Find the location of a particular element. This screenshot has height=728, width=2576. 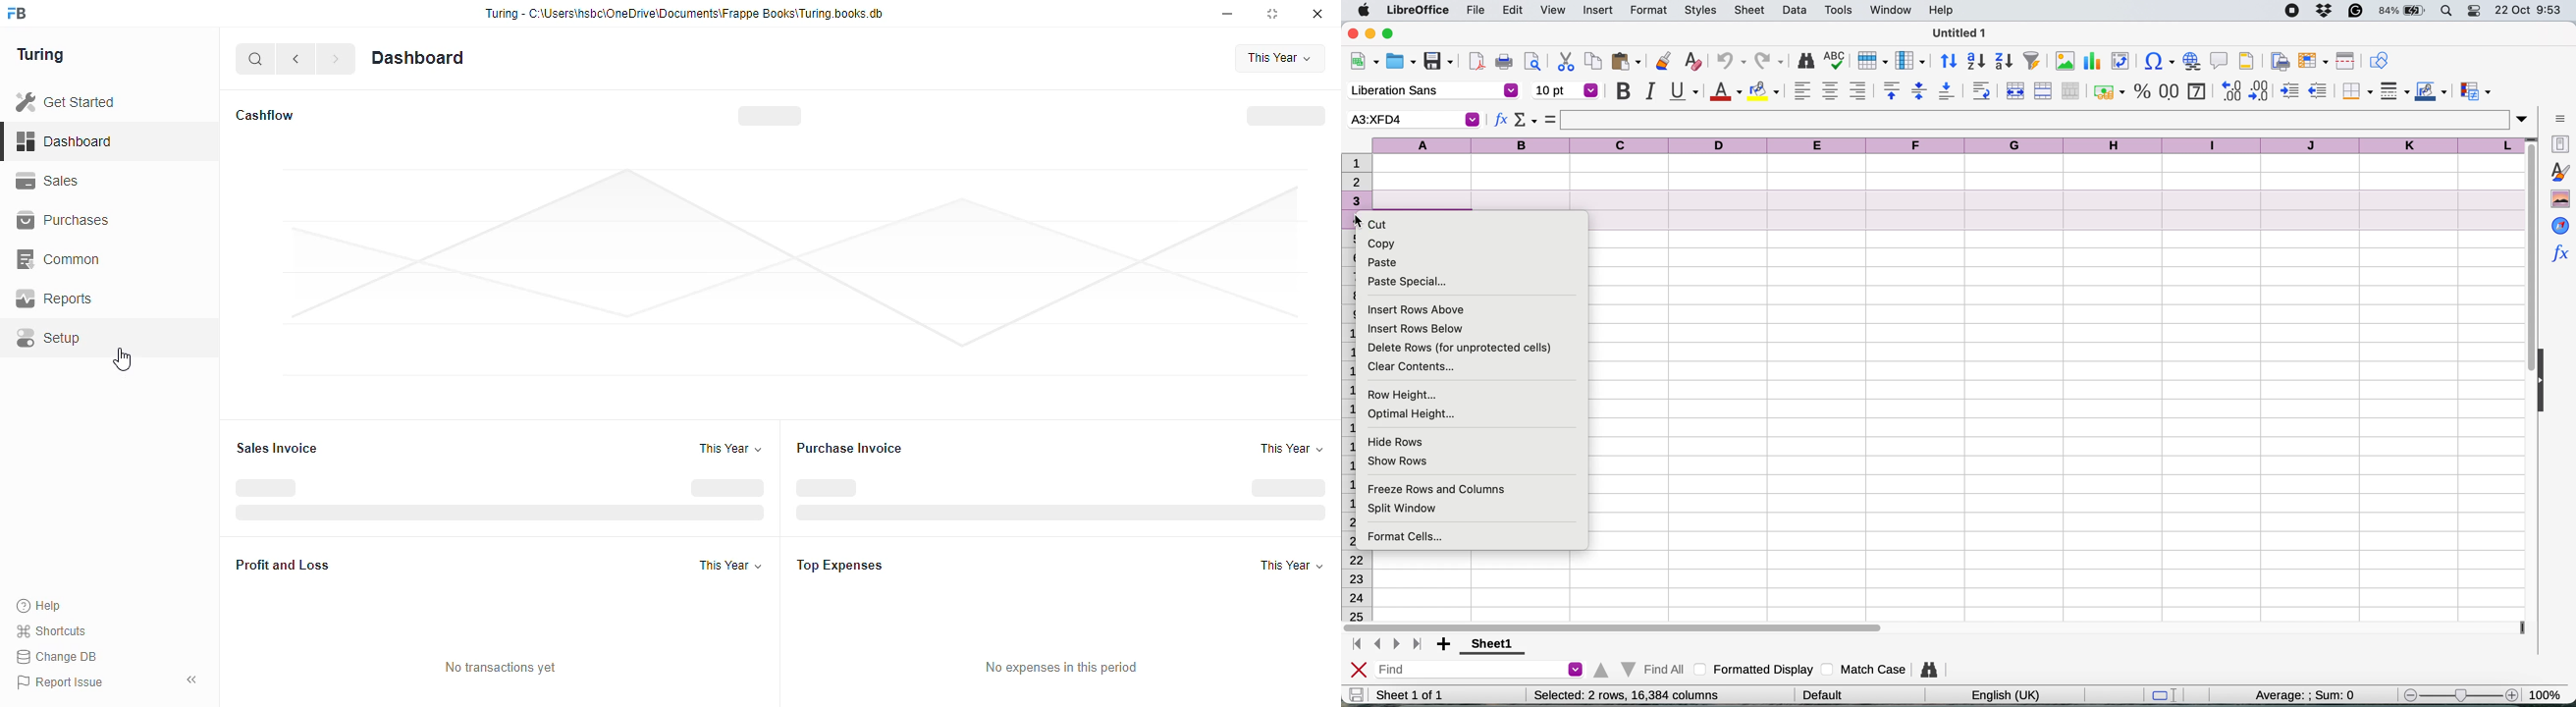

english uk is located at coordinates (2006, 695).